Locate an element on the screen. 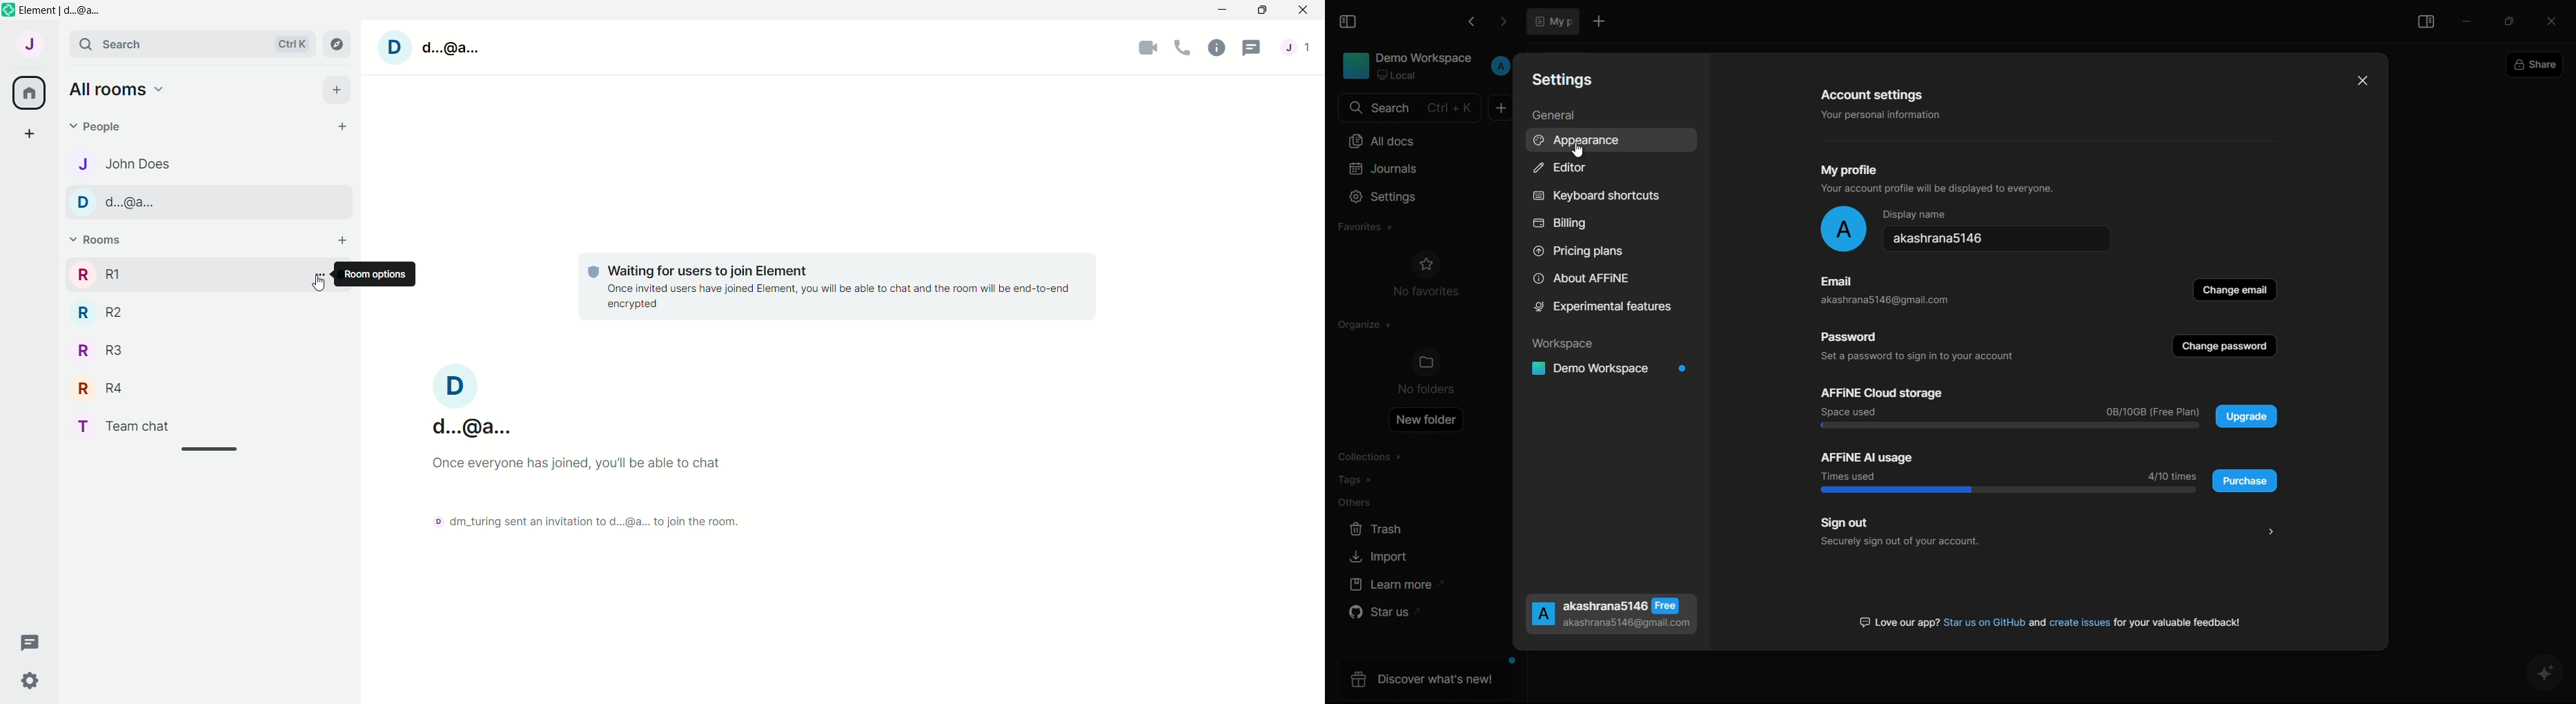 The height and width of the screenshot is (728, 2576). Your personal information is located at coordinates (1875, 115).